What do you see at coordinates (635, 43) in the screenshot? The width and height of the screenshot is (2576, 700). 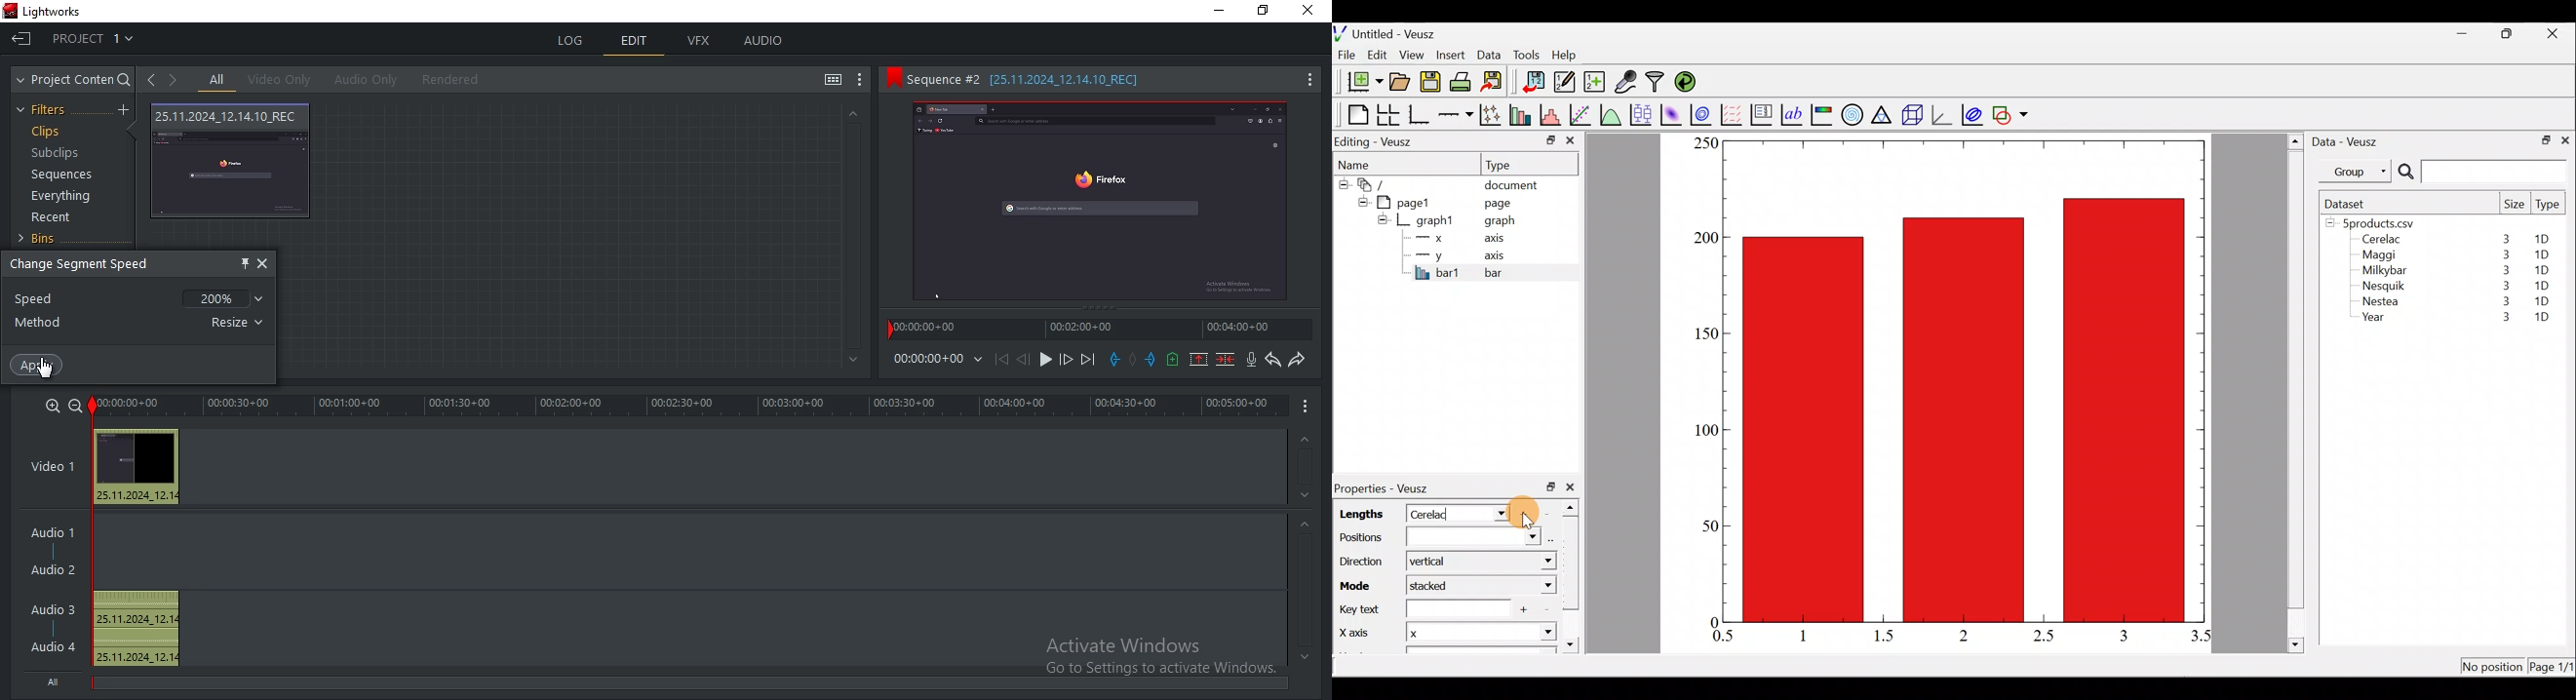 I see `edit` at bounding box center [635, 43].